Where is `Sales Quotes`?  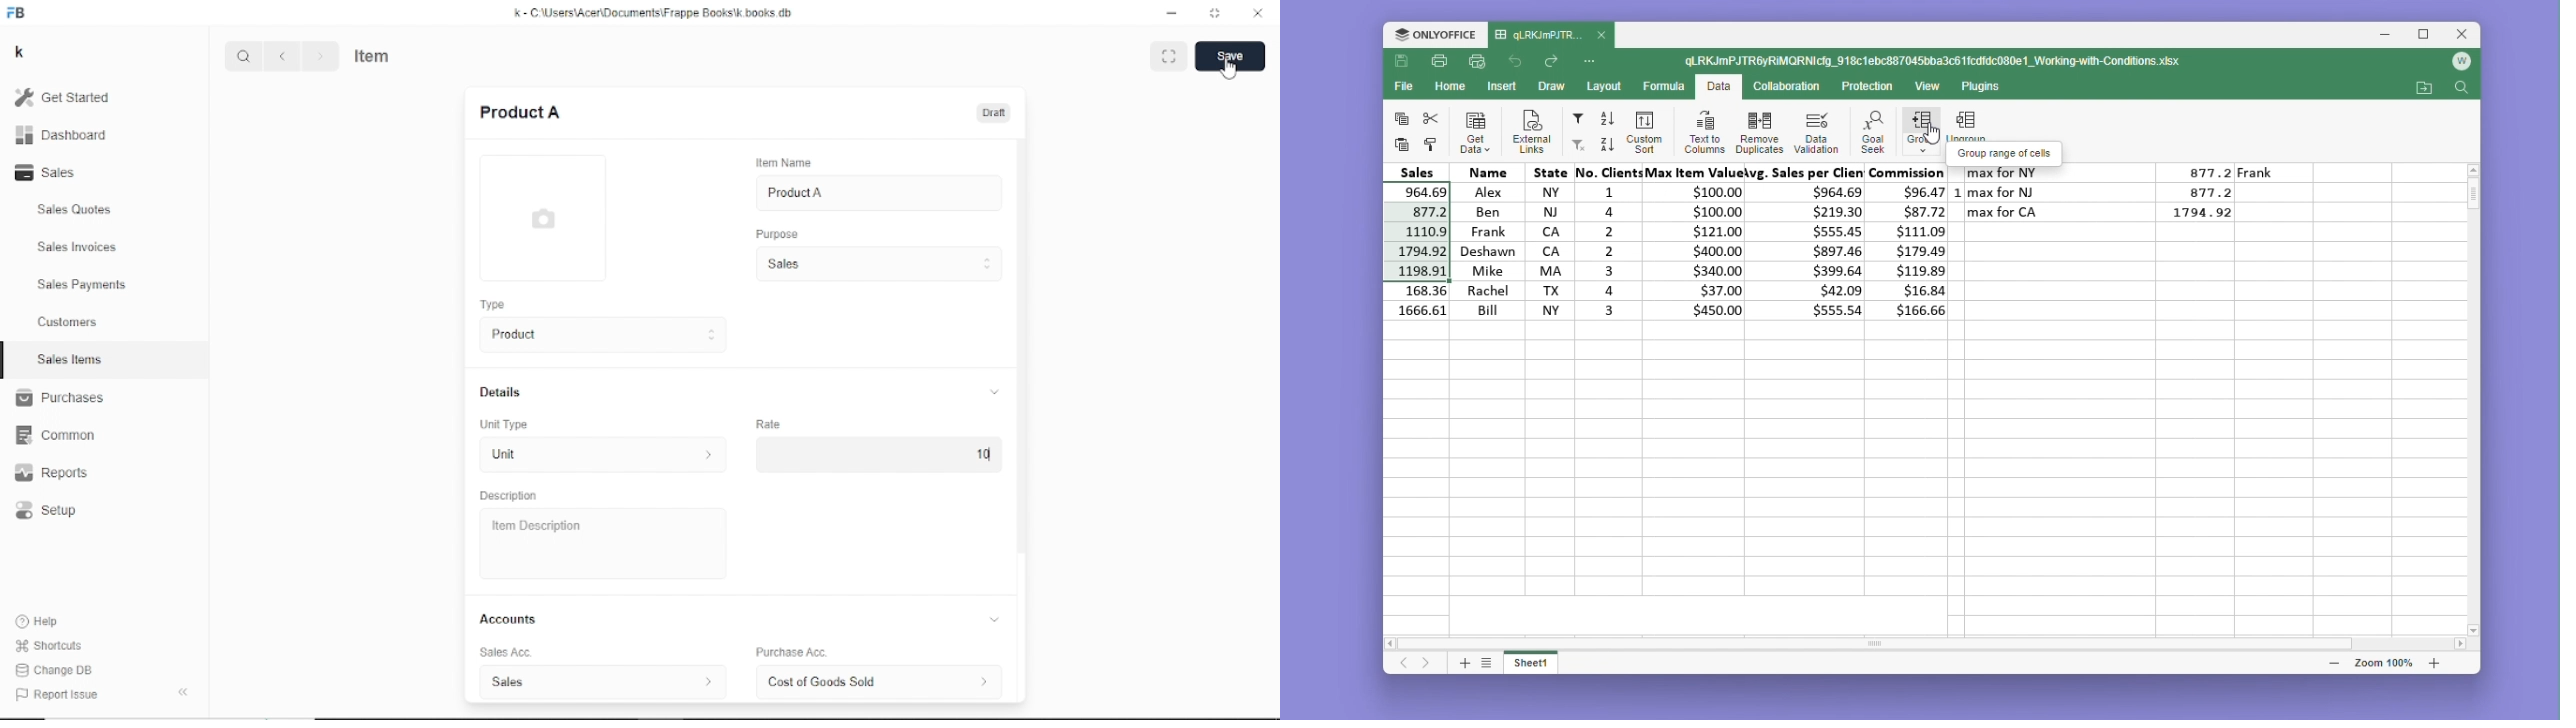 Sales Quotes is located at coordinates (76, 210).